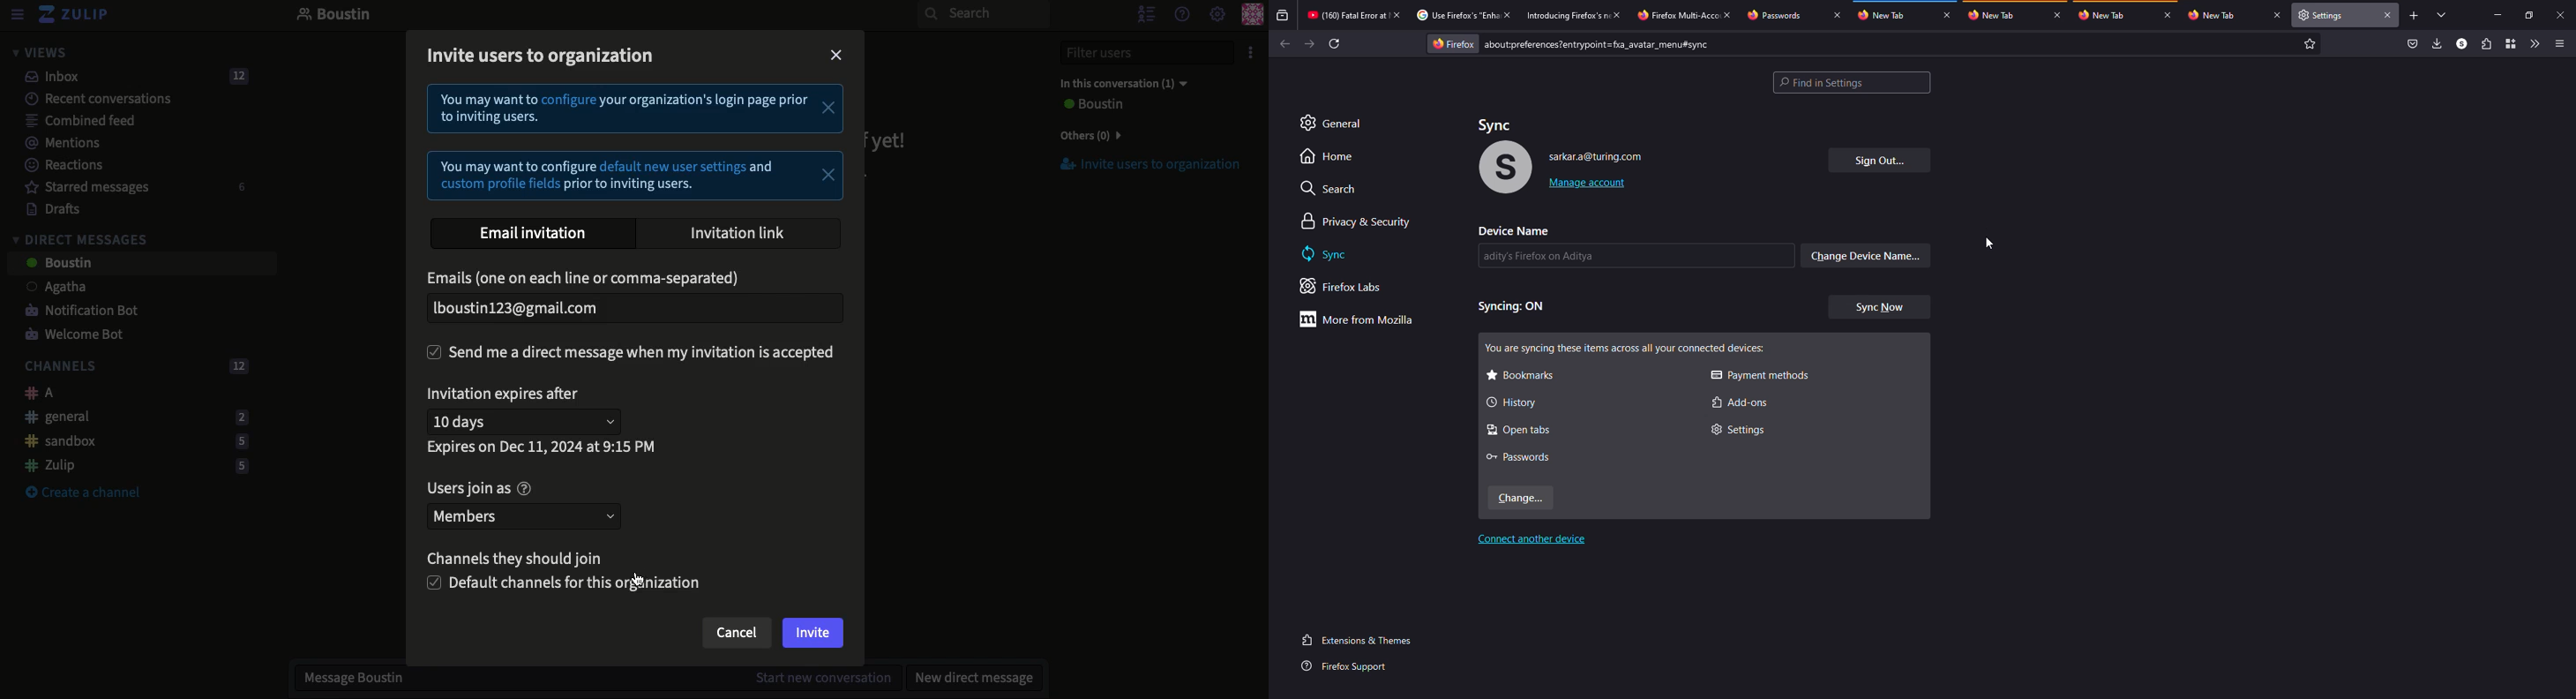  What do you see at coordinates (644, 575) in the screenshot?
I see `cursor` at bounding box center [644, 575].